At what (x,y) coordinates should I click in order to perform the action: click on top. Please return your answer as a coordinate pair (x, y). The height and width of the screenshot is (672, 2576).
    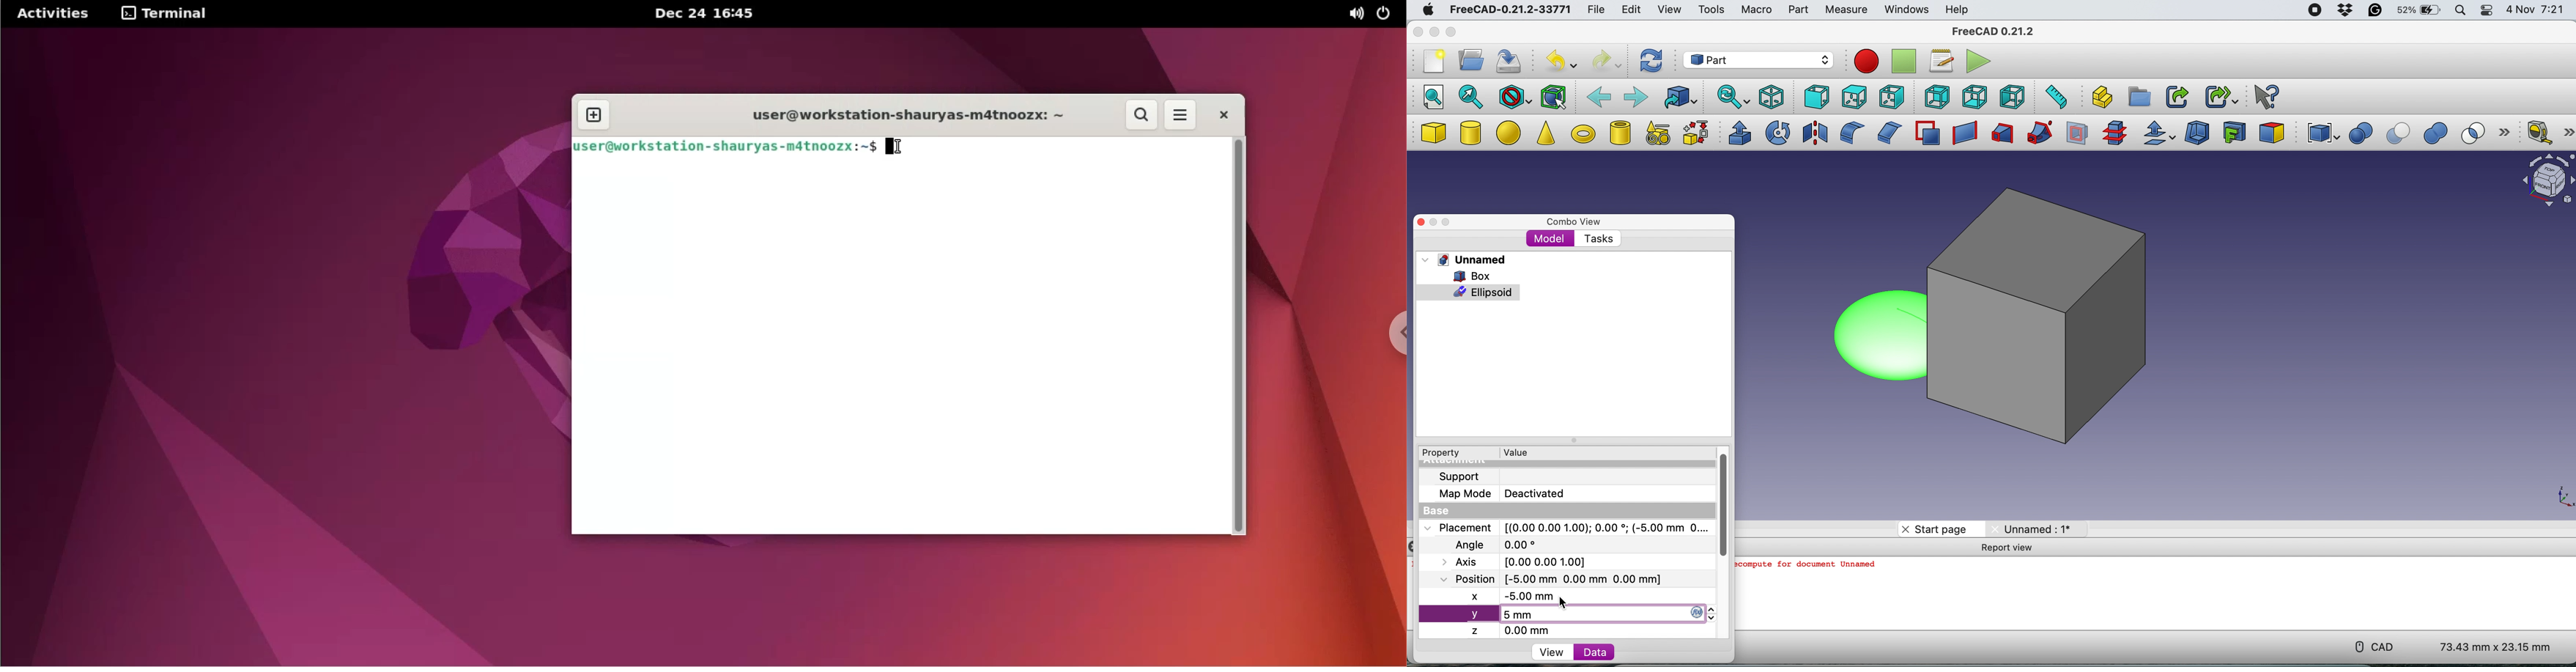
    Looking at the image, I should click on (1853, 96).